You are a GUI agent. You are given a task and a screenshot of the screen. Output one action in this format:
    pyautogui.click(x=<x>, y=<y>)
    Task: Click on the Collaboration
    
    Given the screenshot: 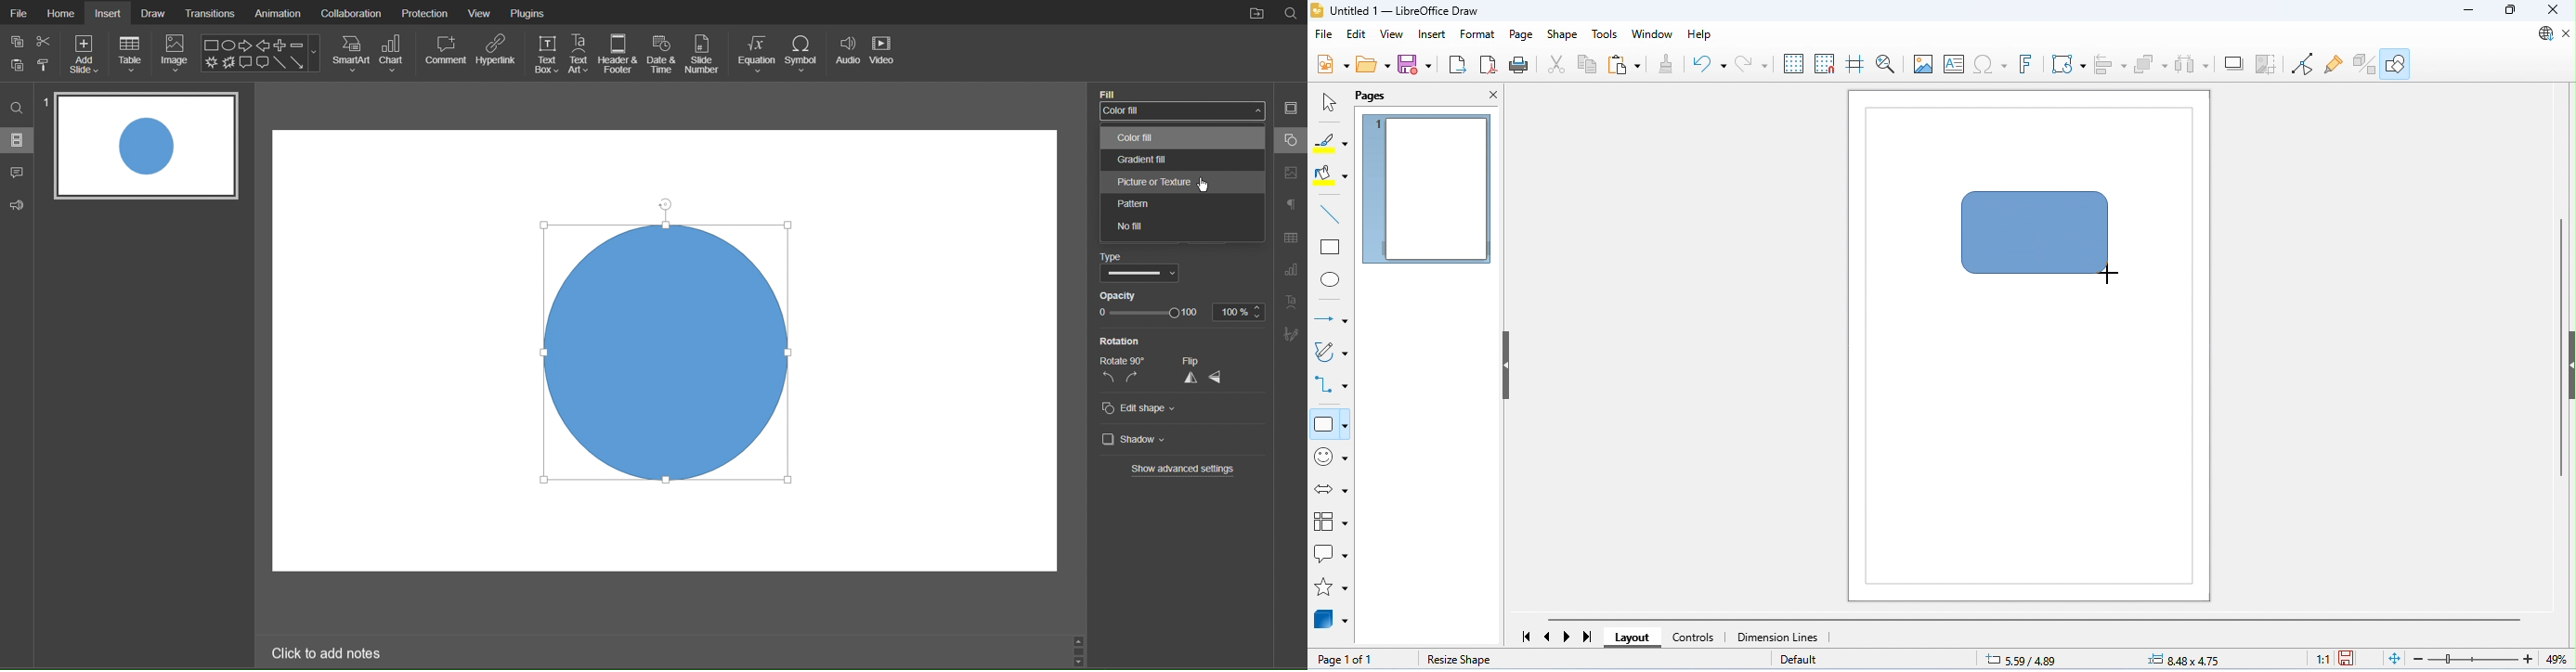 What is the action you would take?
    pyautogui.click(x=351, y=12)
    